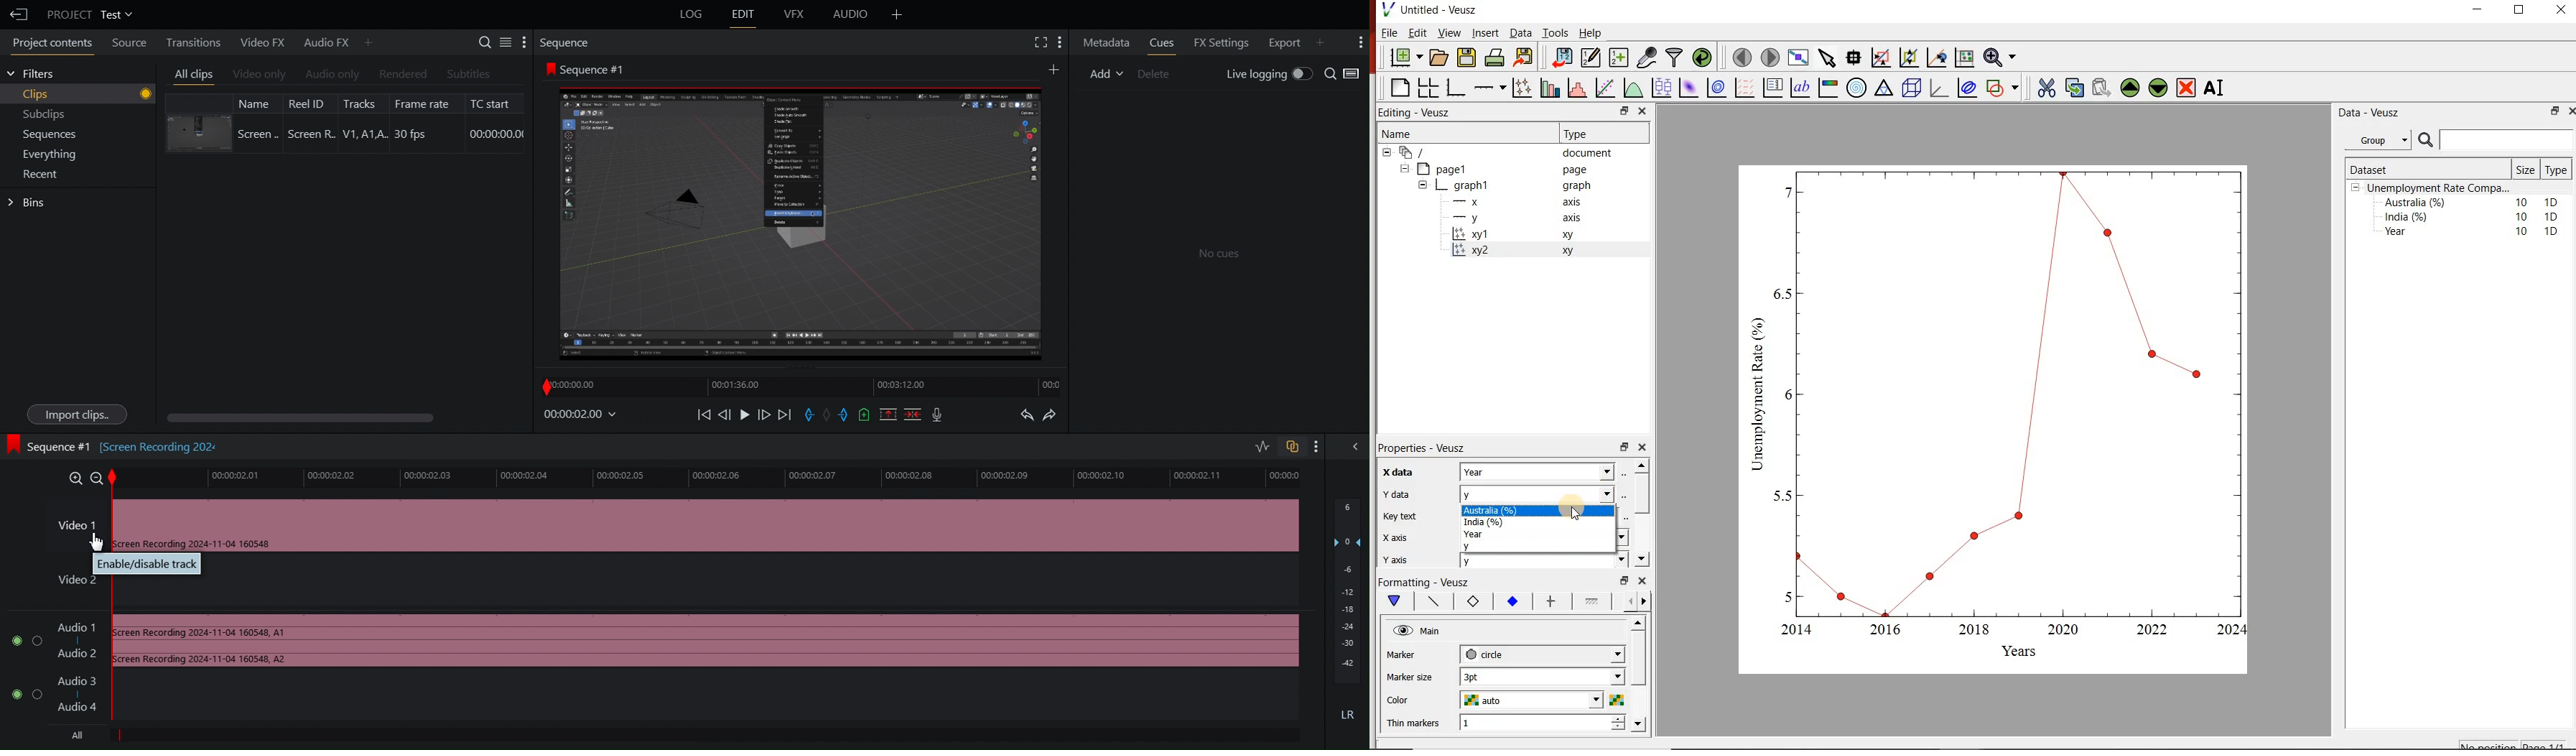  I want to click on Live Logging, so click(1265, 74).